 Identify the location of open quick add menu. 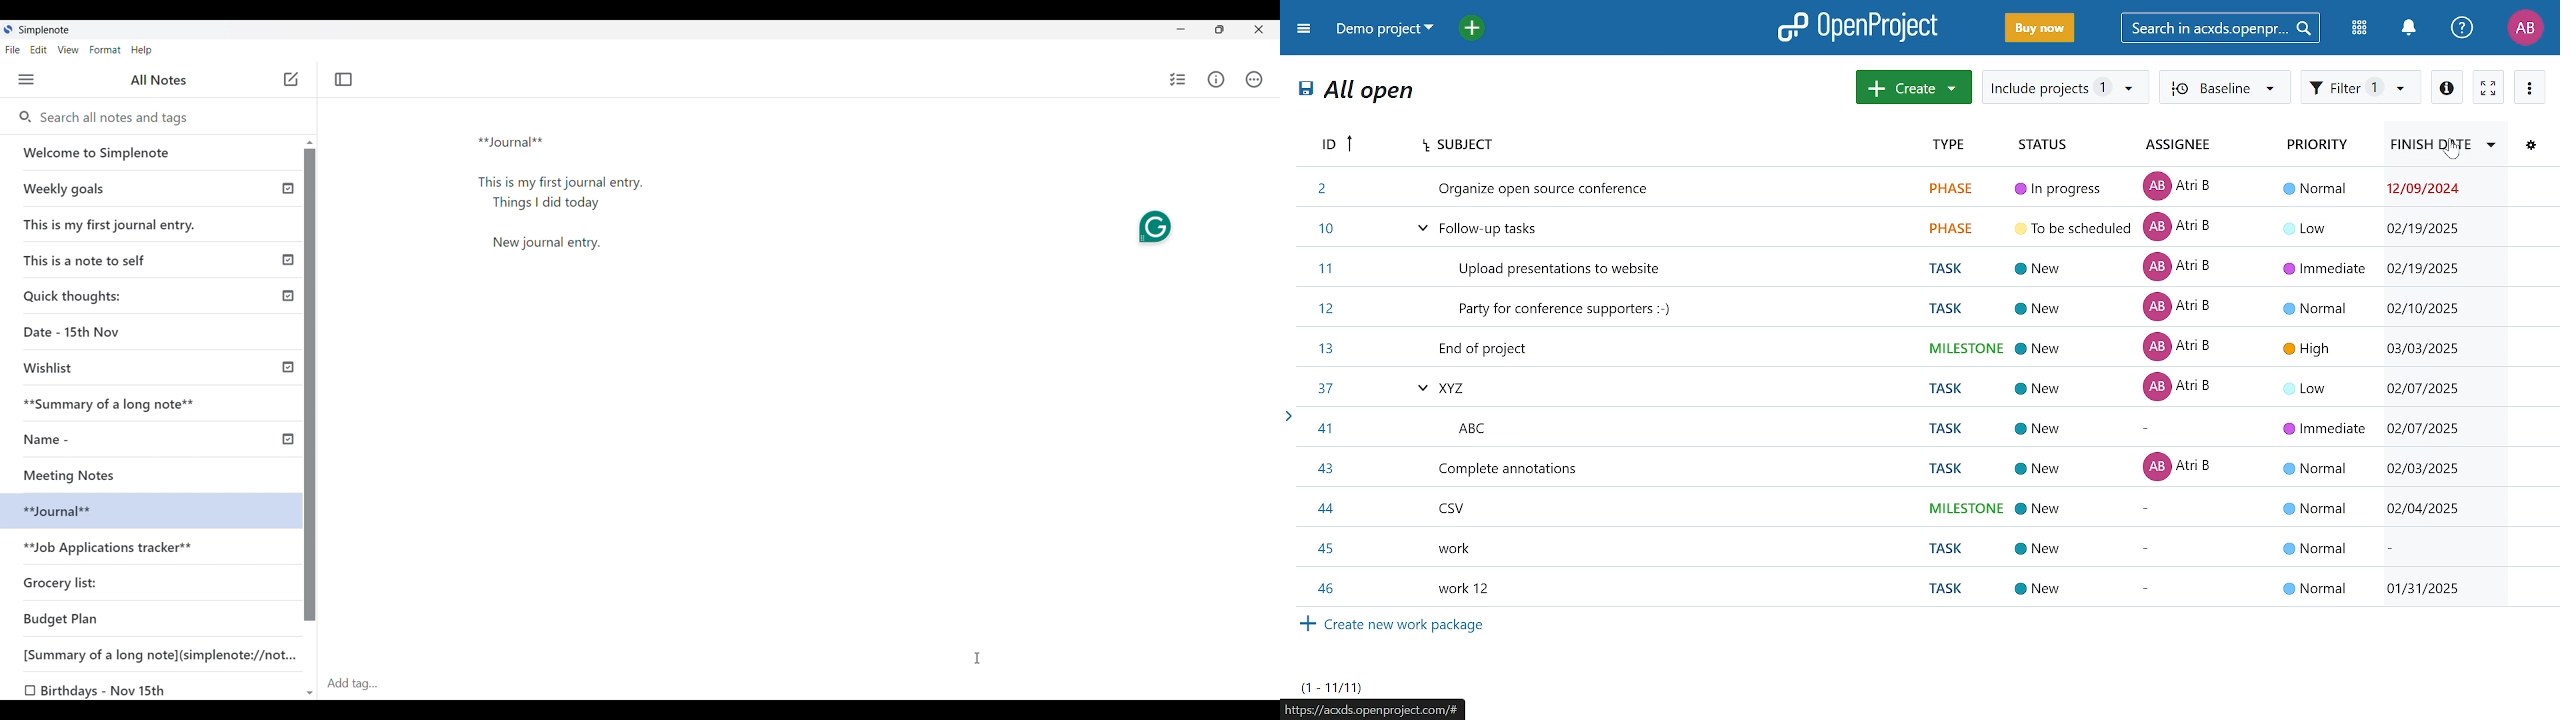
(1476, 28).